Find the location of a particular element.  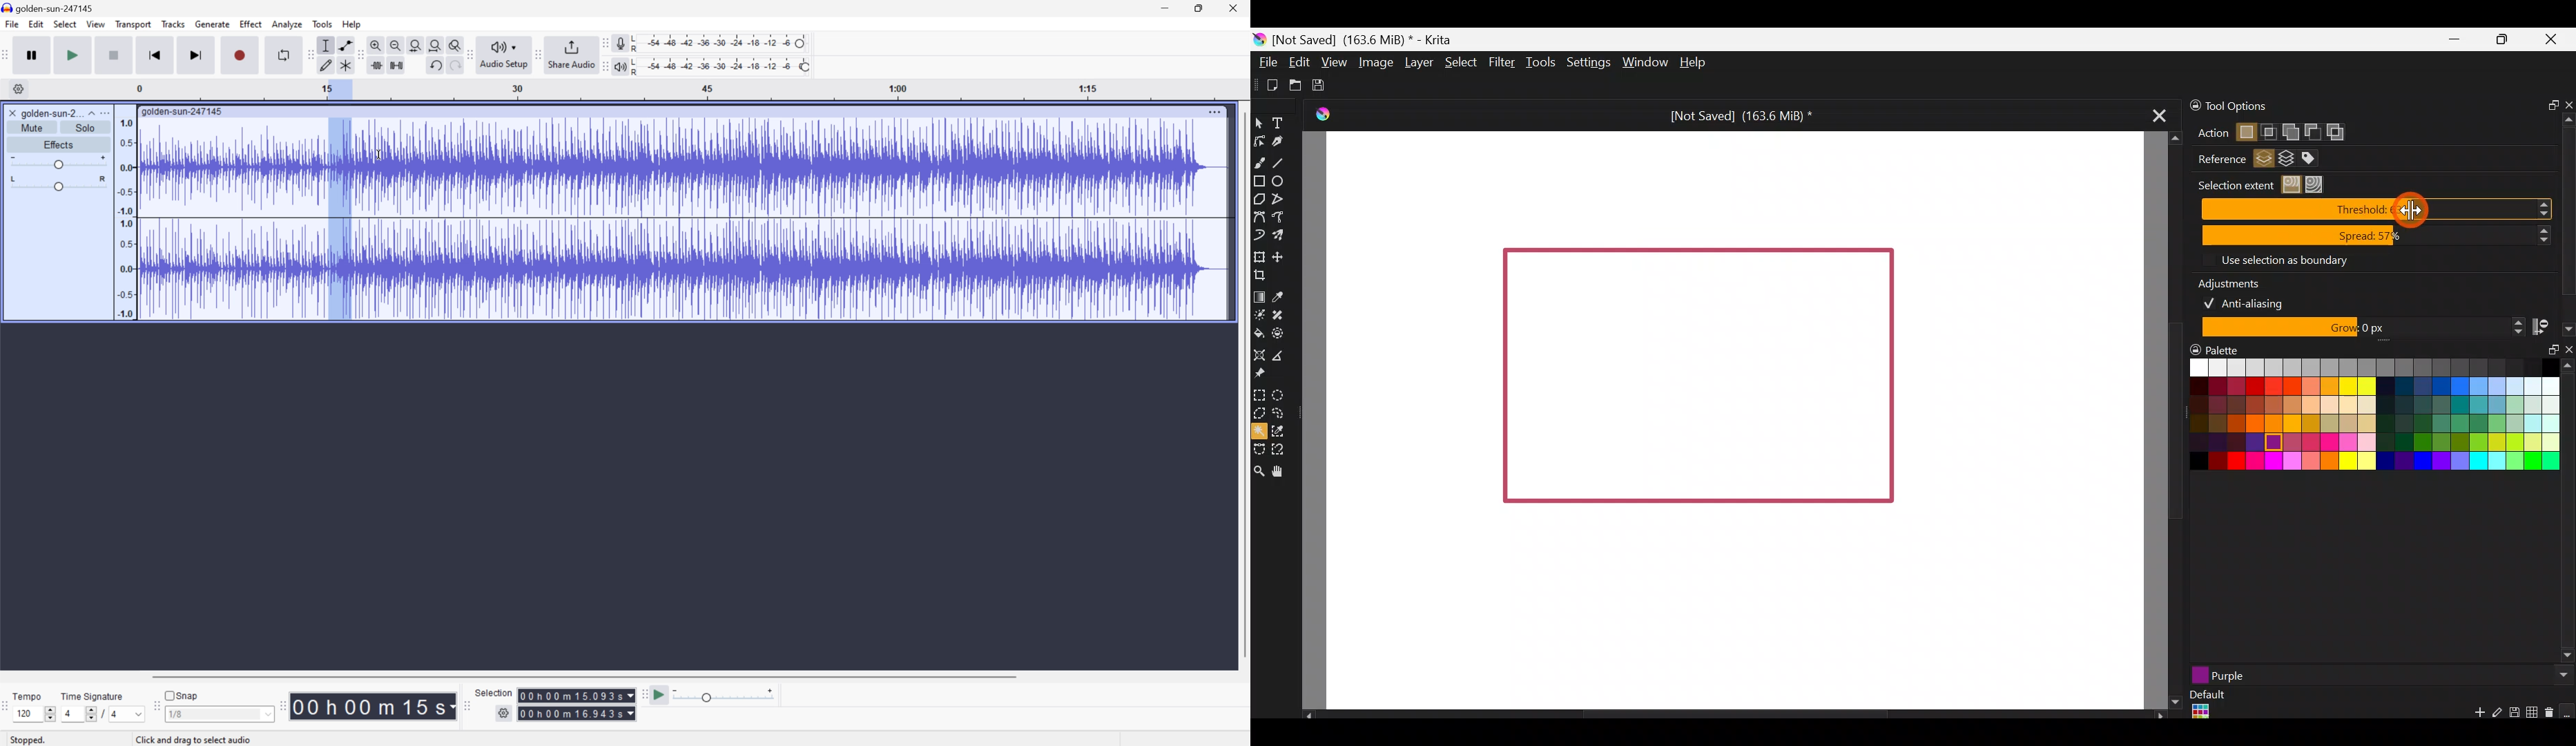

Ellipse tool is located at coordinates (1283, 180).